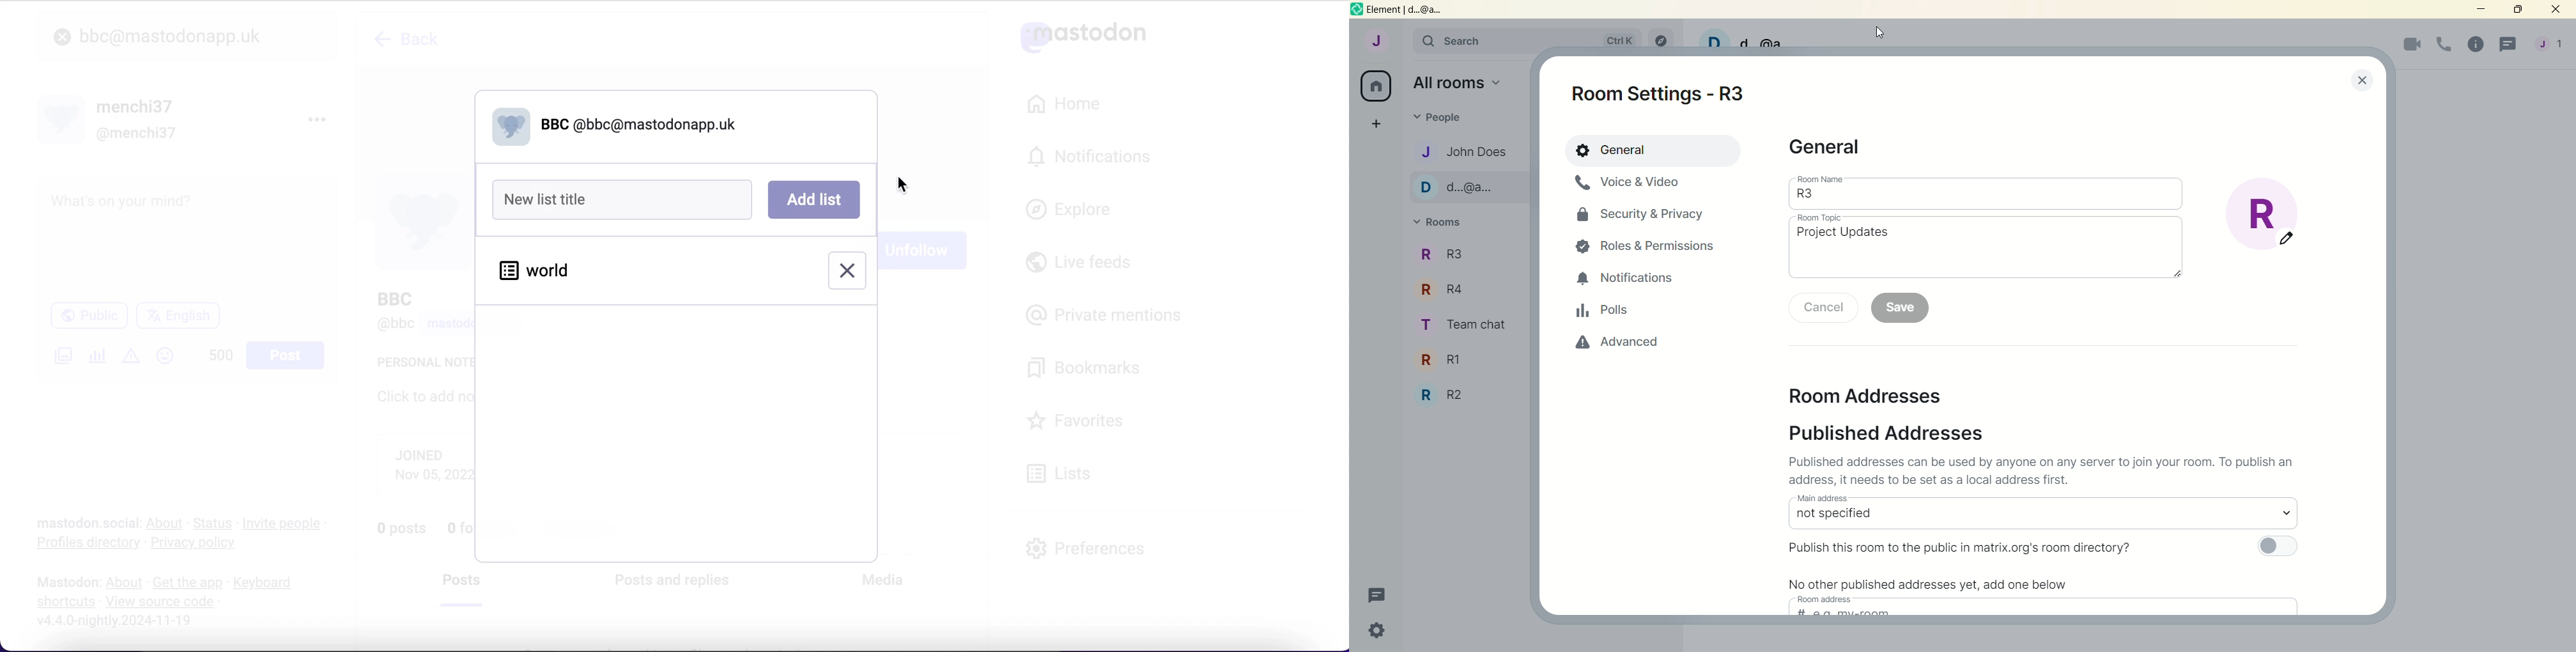  I want to click on save, so click(1900, 308).